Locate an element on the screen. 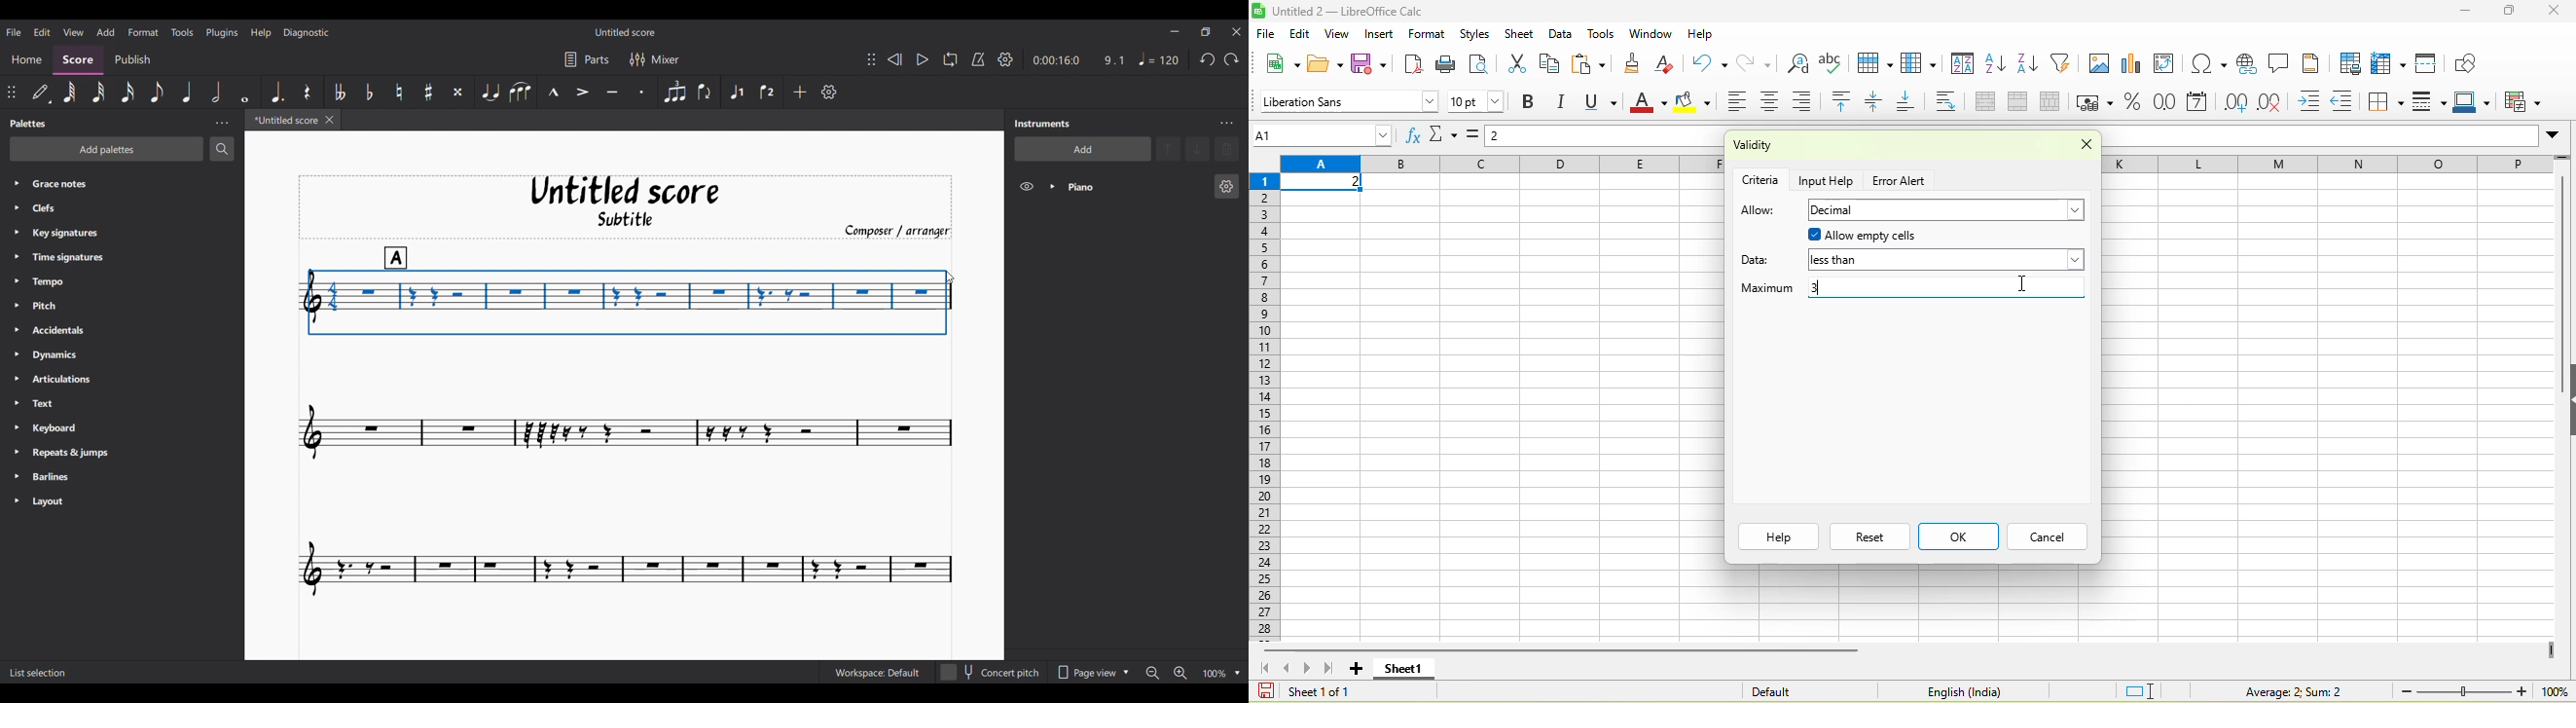 This screenshot has width=2576, height=728. scroll to next sheet is located at coordinates (1310, 669).